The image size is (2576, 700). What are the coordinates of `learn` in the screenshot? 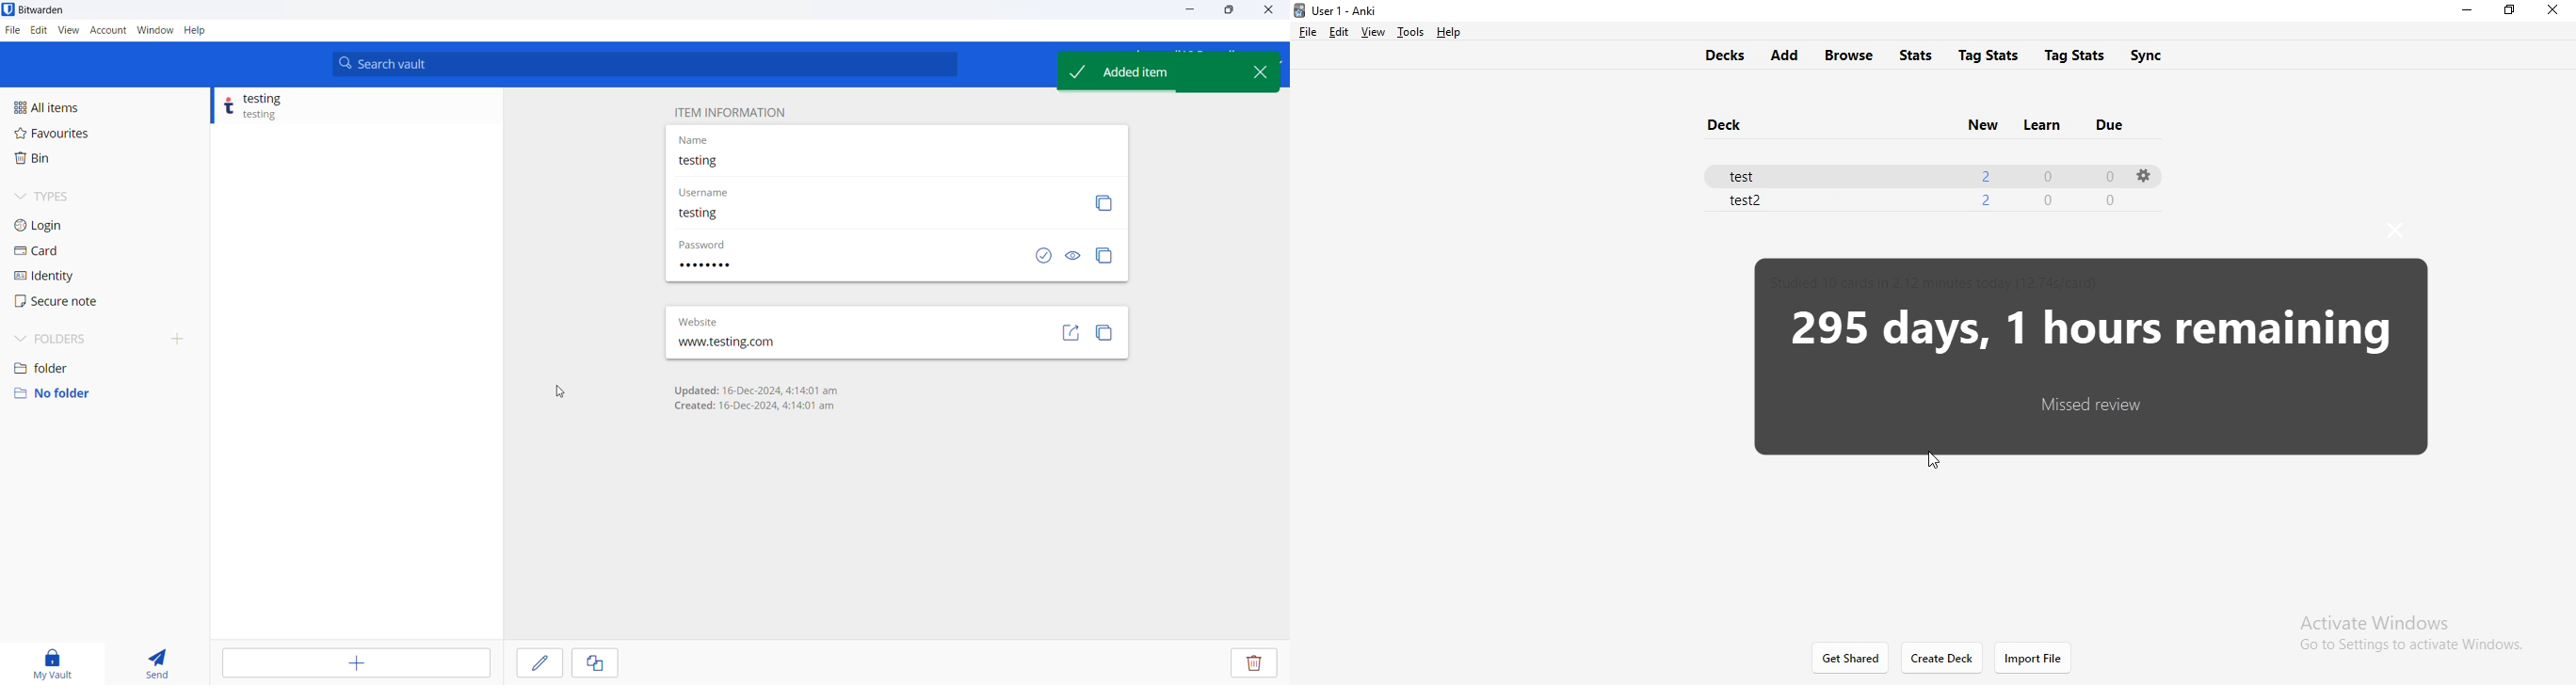 It's located at (2039, 122).